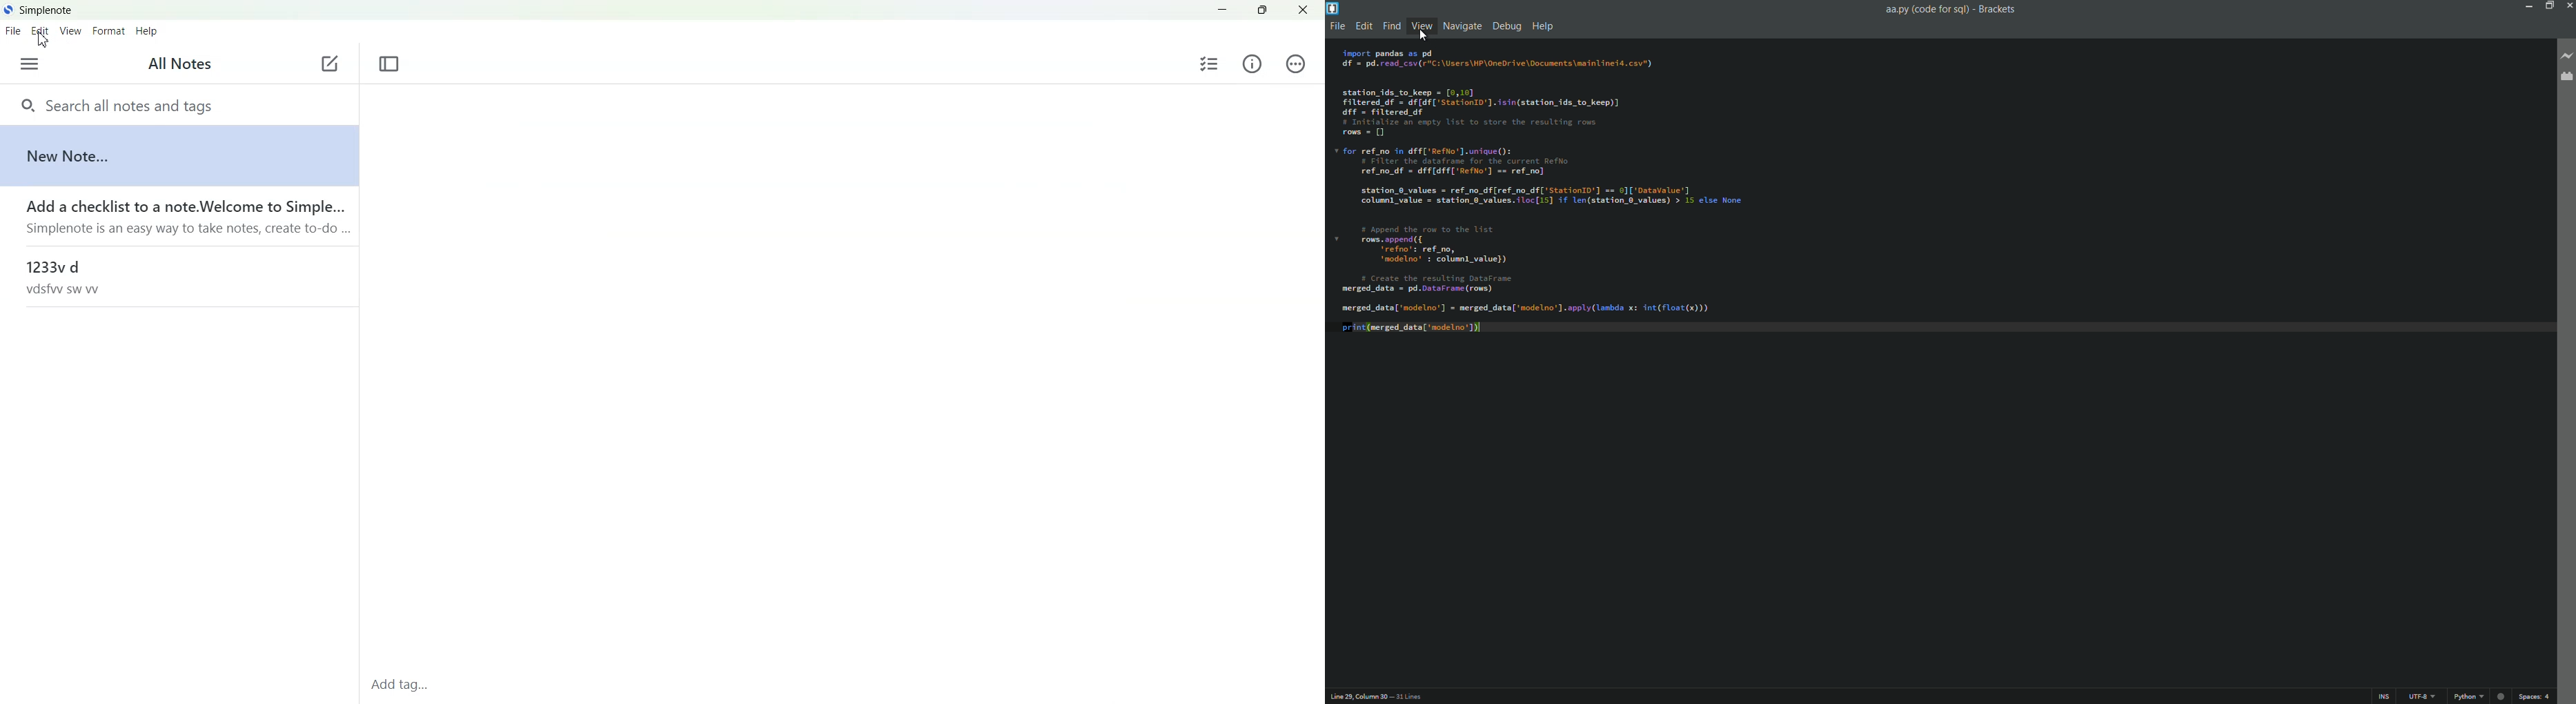  What do you see at coordinates (39, 9) in the screenshot?
I see `Simplenote` at bounding box center [39, 9].